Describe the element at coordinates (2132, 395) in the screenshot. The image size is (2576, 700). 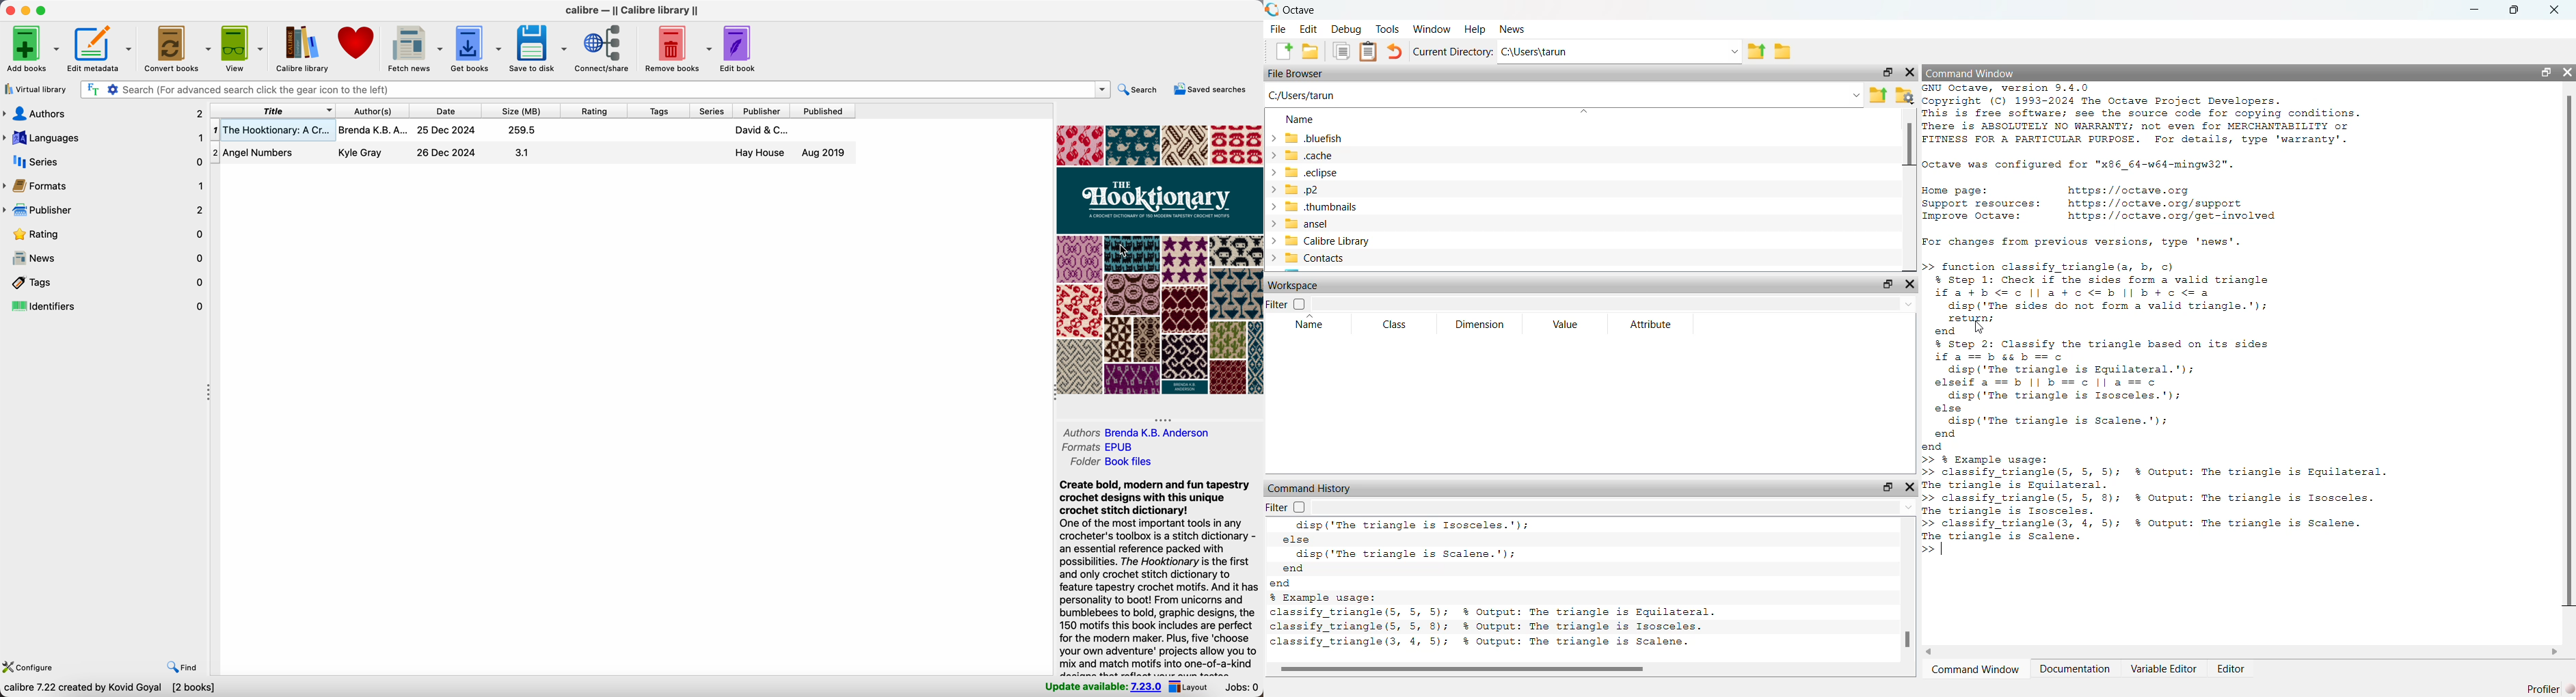
I see `code to classify triangle based on its sides` at that location.